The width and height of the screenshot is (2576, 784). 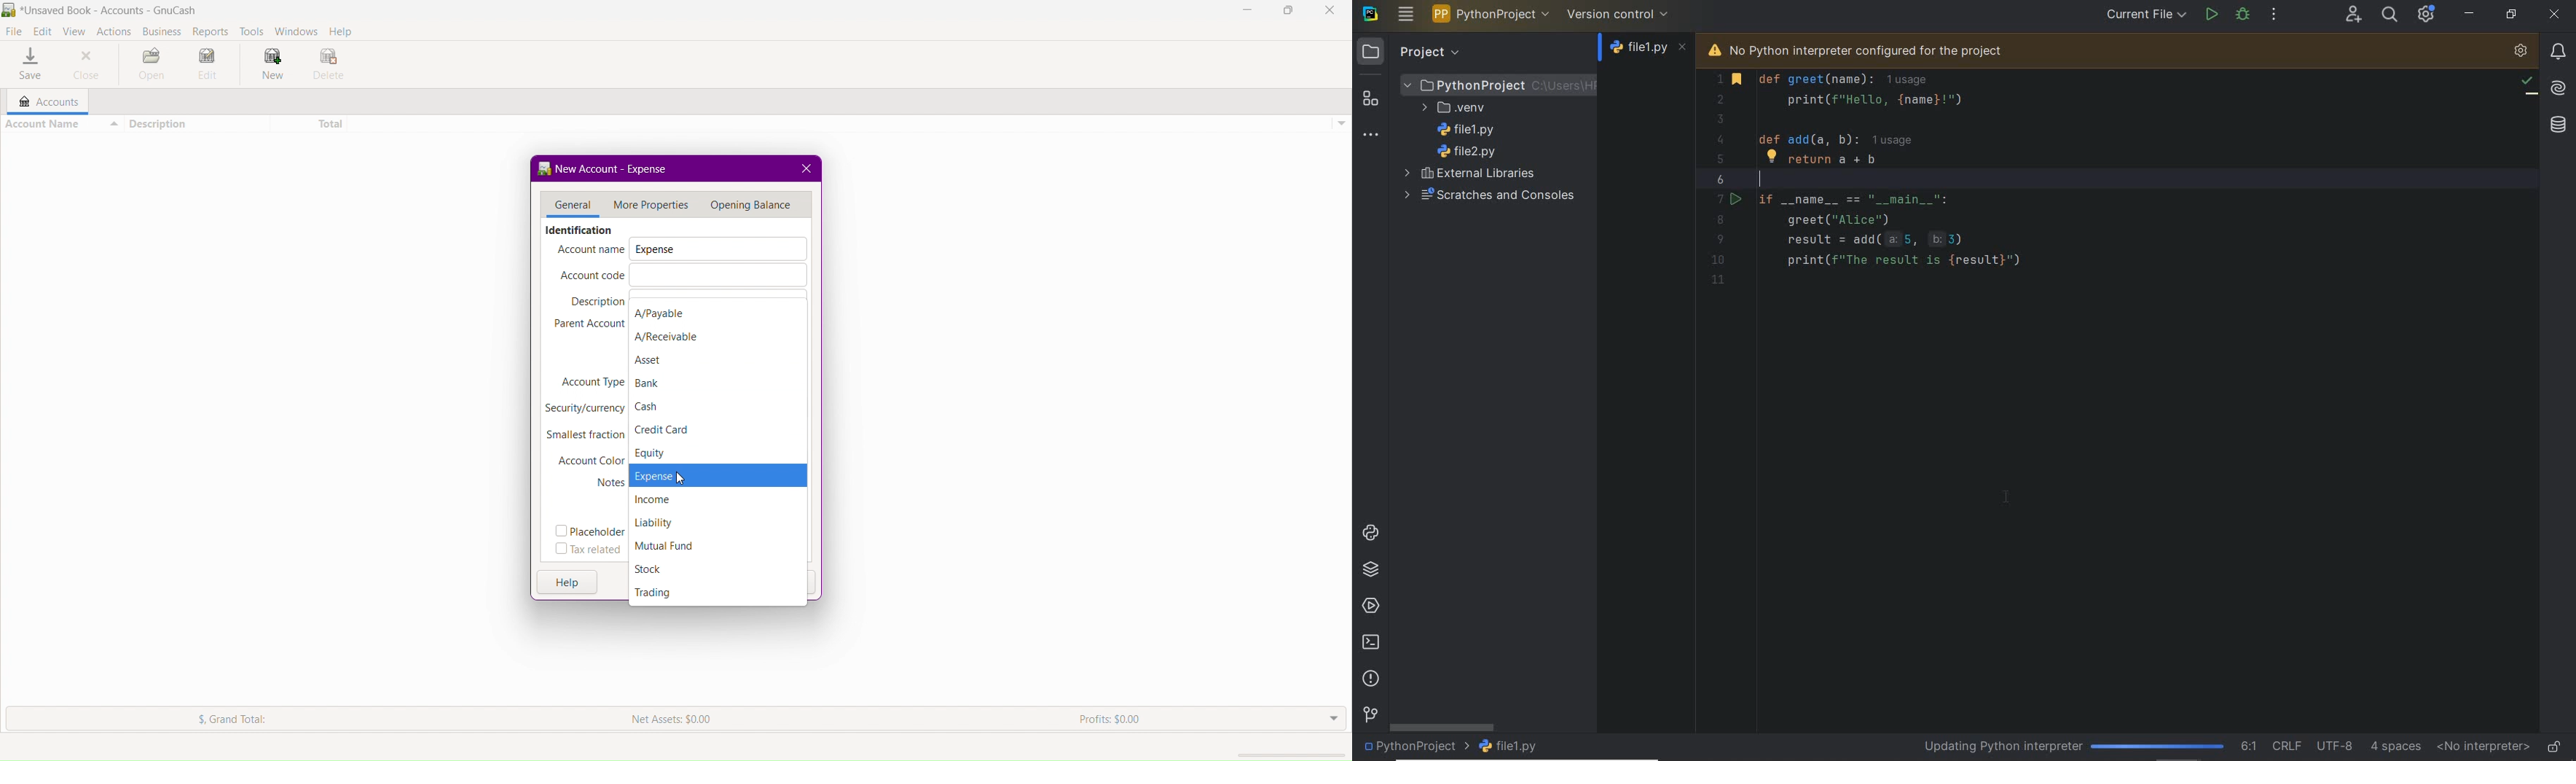 What do you see at coordinates (685, 480) in the screenshot?
I see `cursor` at bounding box center [685, 480].